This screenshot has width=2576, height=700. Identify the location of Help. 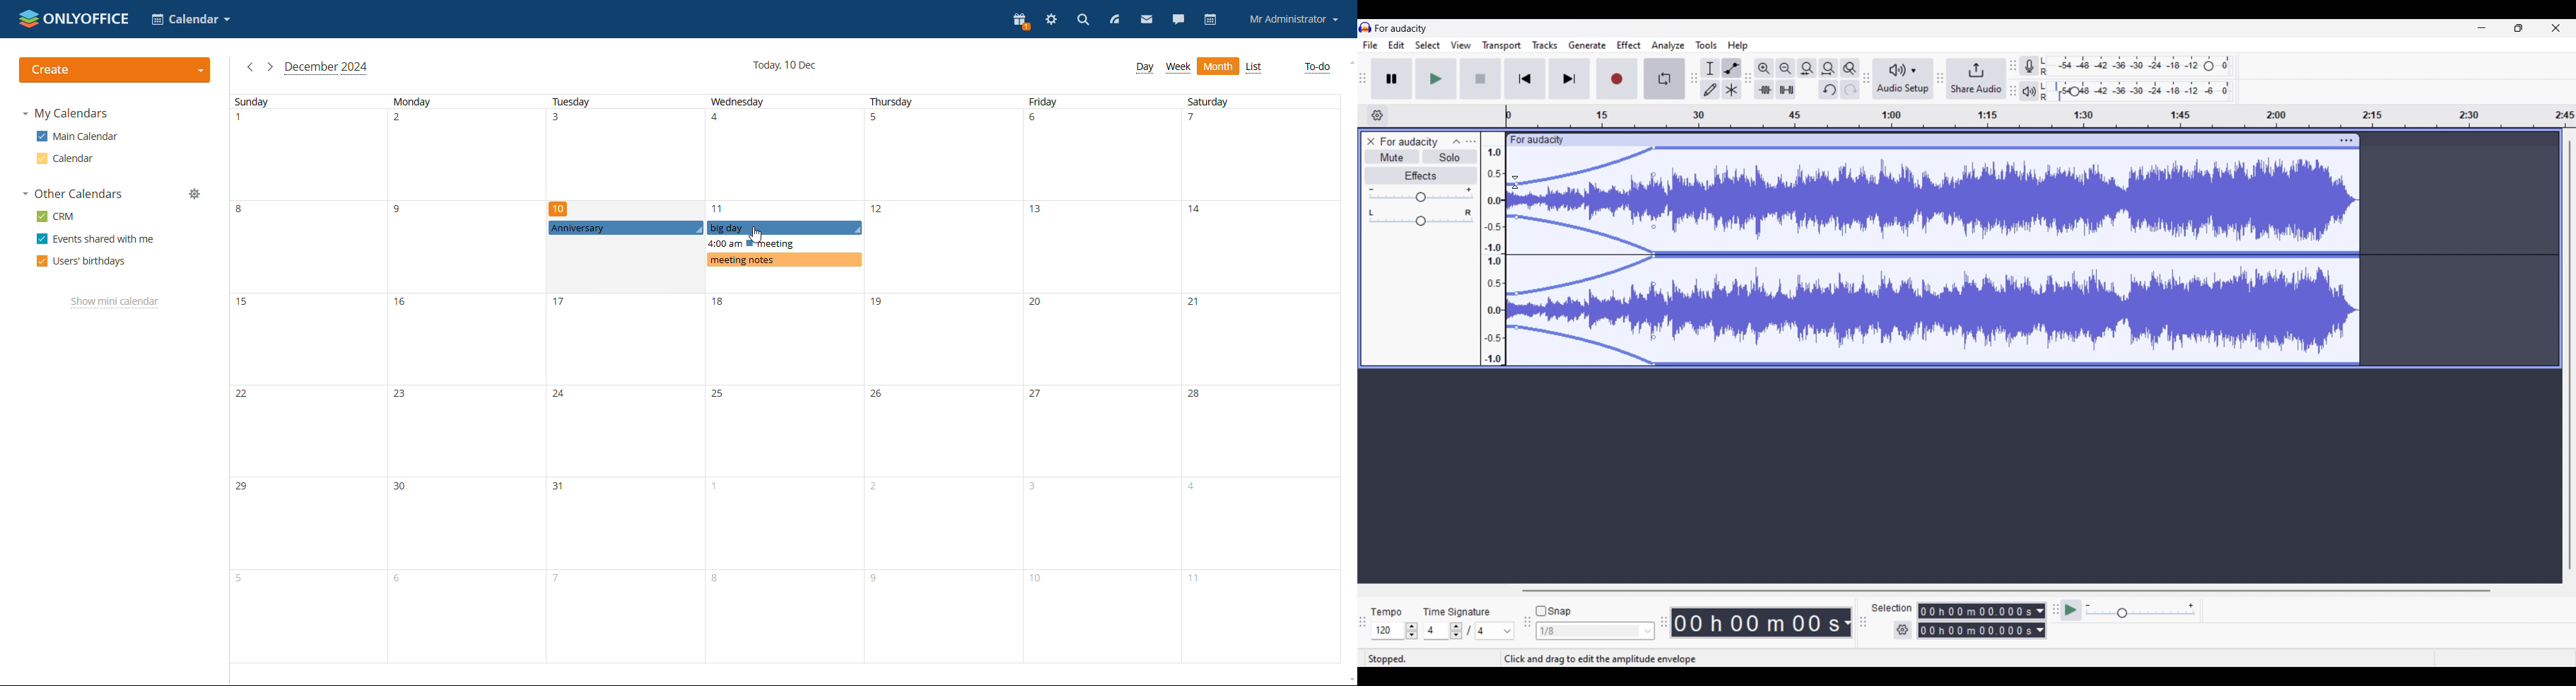
(1738, 46).